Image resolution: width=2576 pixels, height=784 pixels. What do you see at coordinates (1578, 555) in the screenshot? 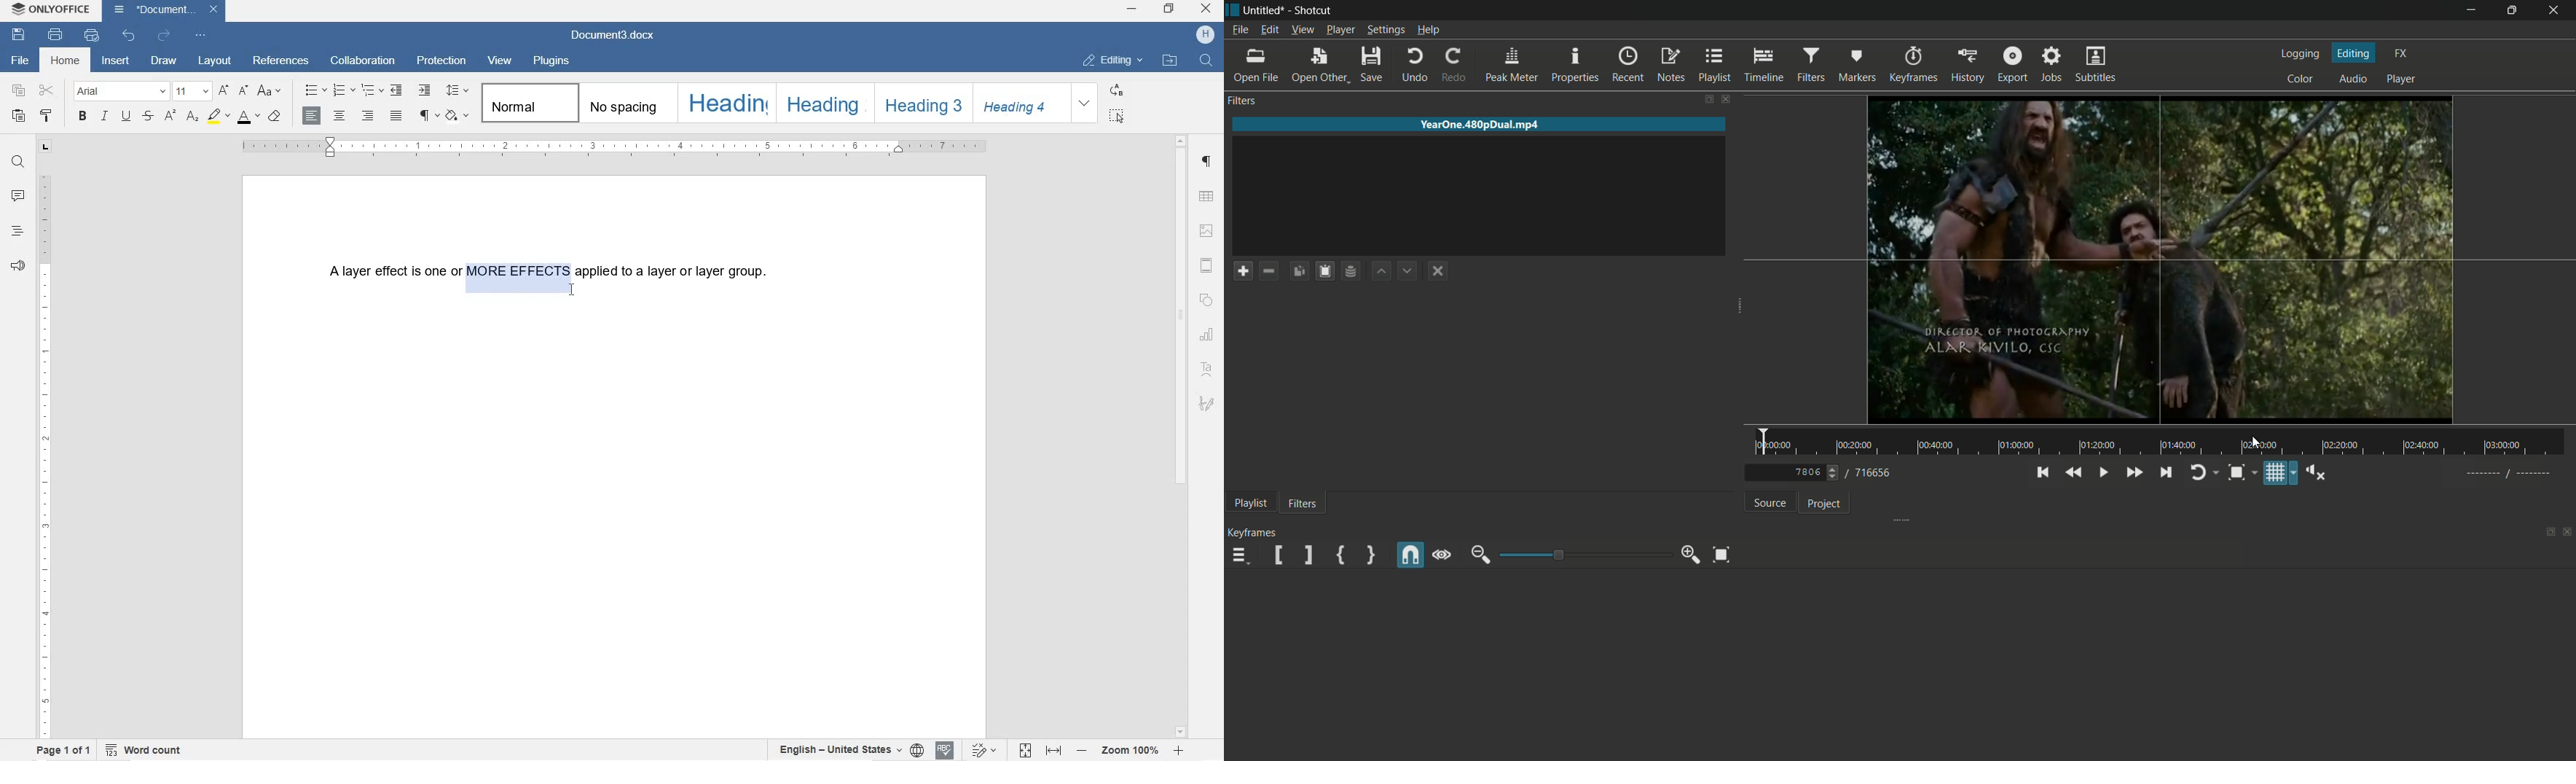
I see `adjustment bar` at bounding box center [1578, 555].